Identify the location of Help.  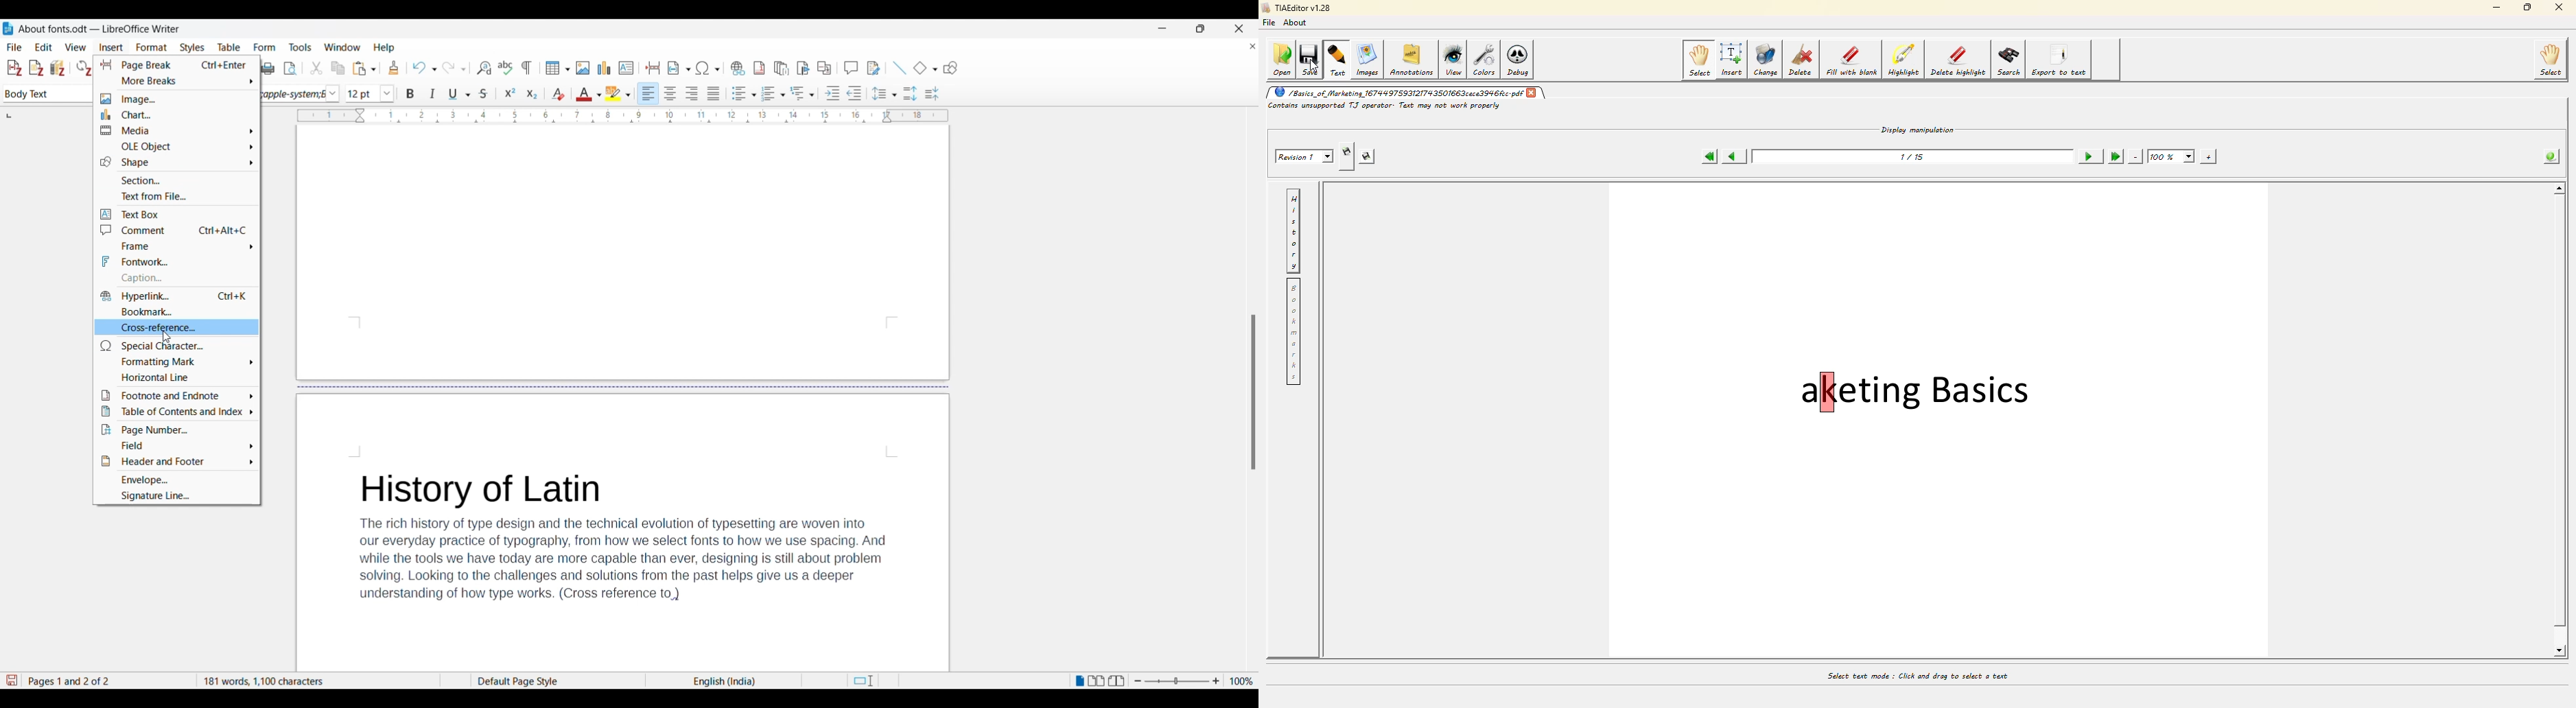
(391, 47).